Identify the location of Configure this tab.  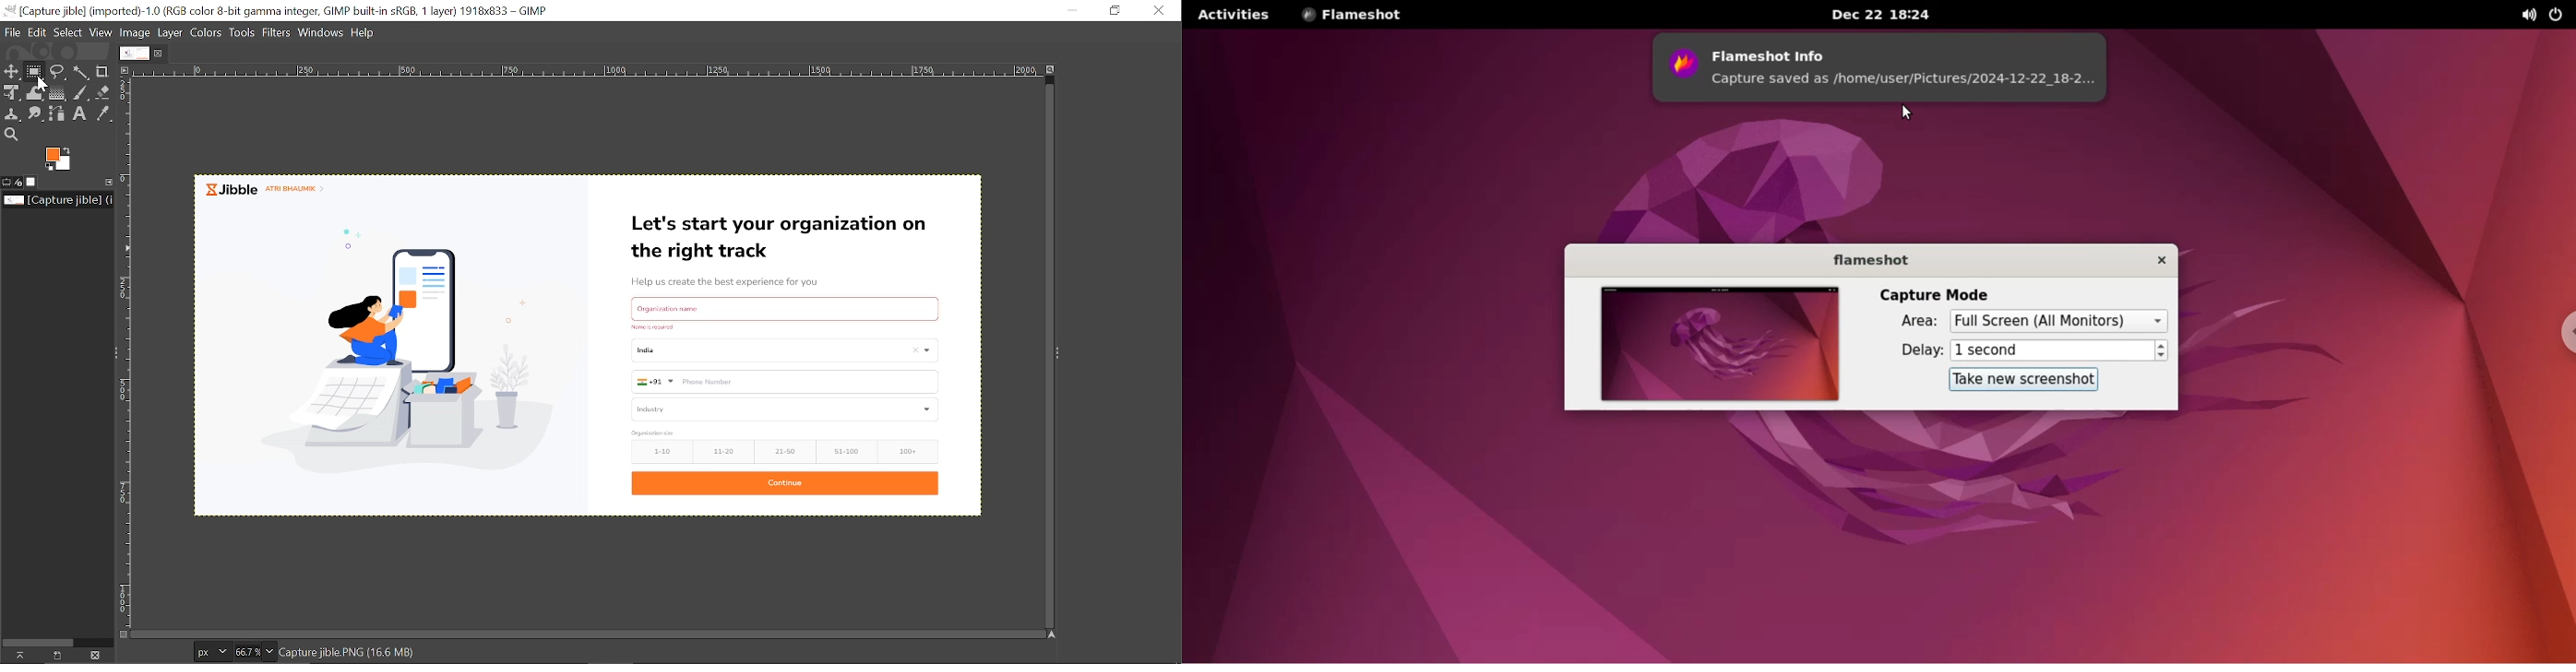
(110, 181).